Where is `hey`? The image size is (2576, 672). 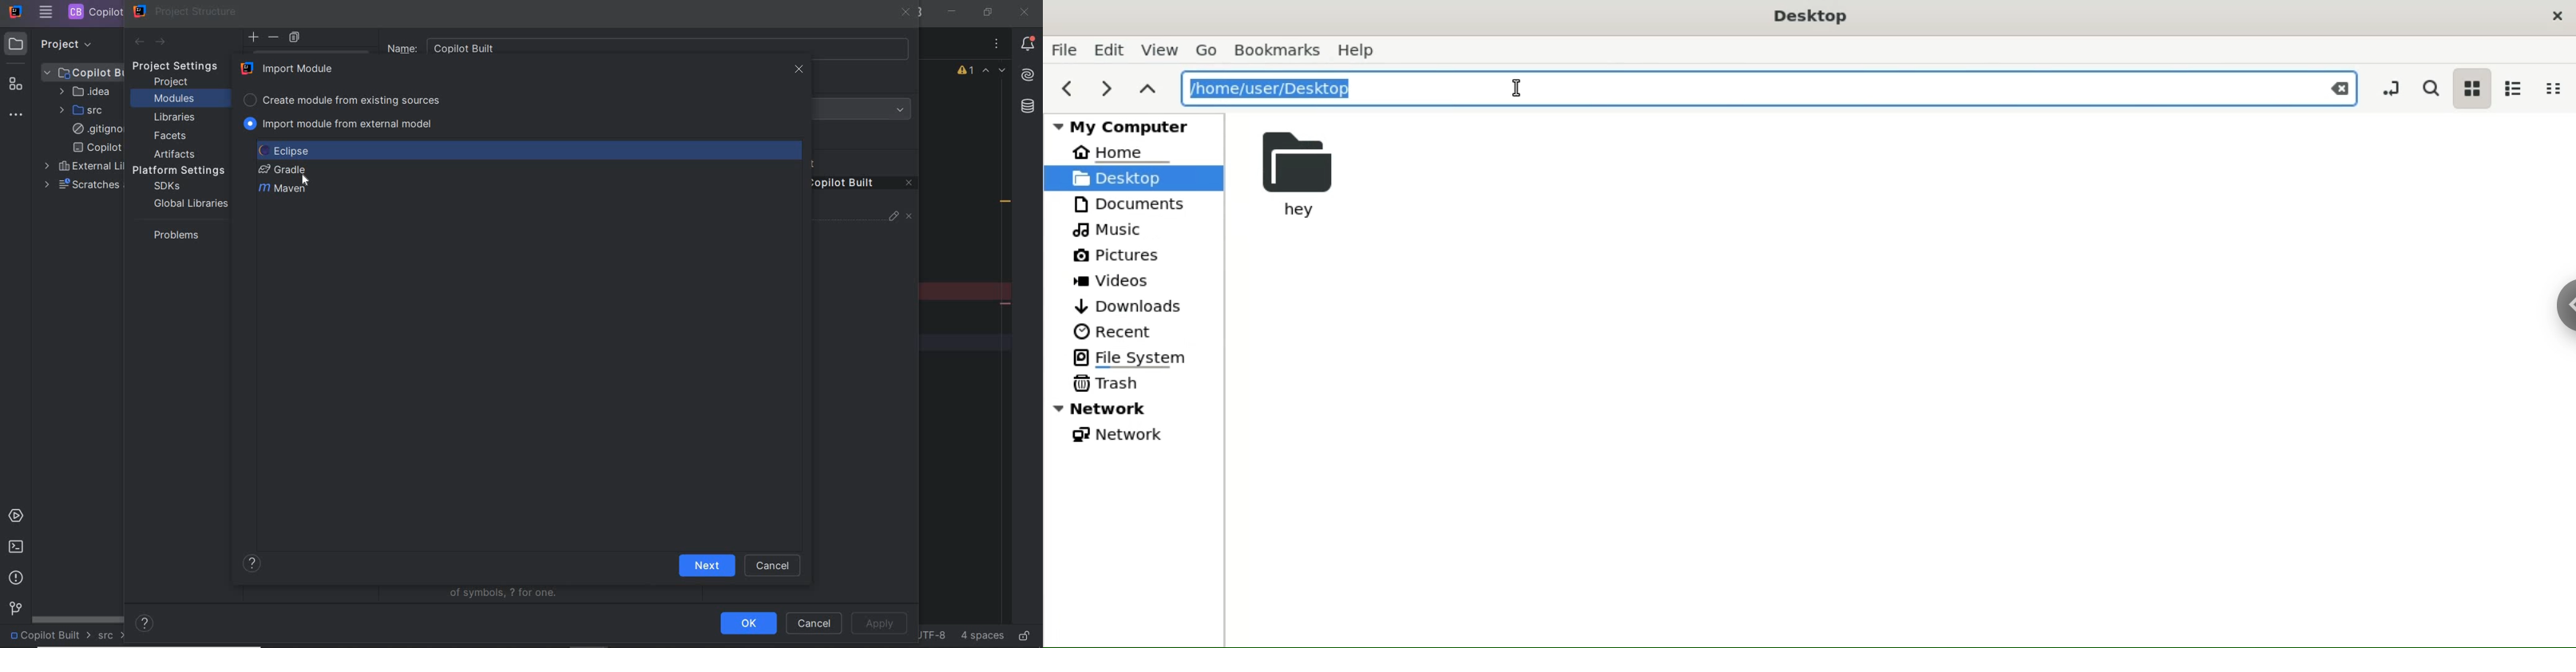
hey is located at coordinates (1303, 173).